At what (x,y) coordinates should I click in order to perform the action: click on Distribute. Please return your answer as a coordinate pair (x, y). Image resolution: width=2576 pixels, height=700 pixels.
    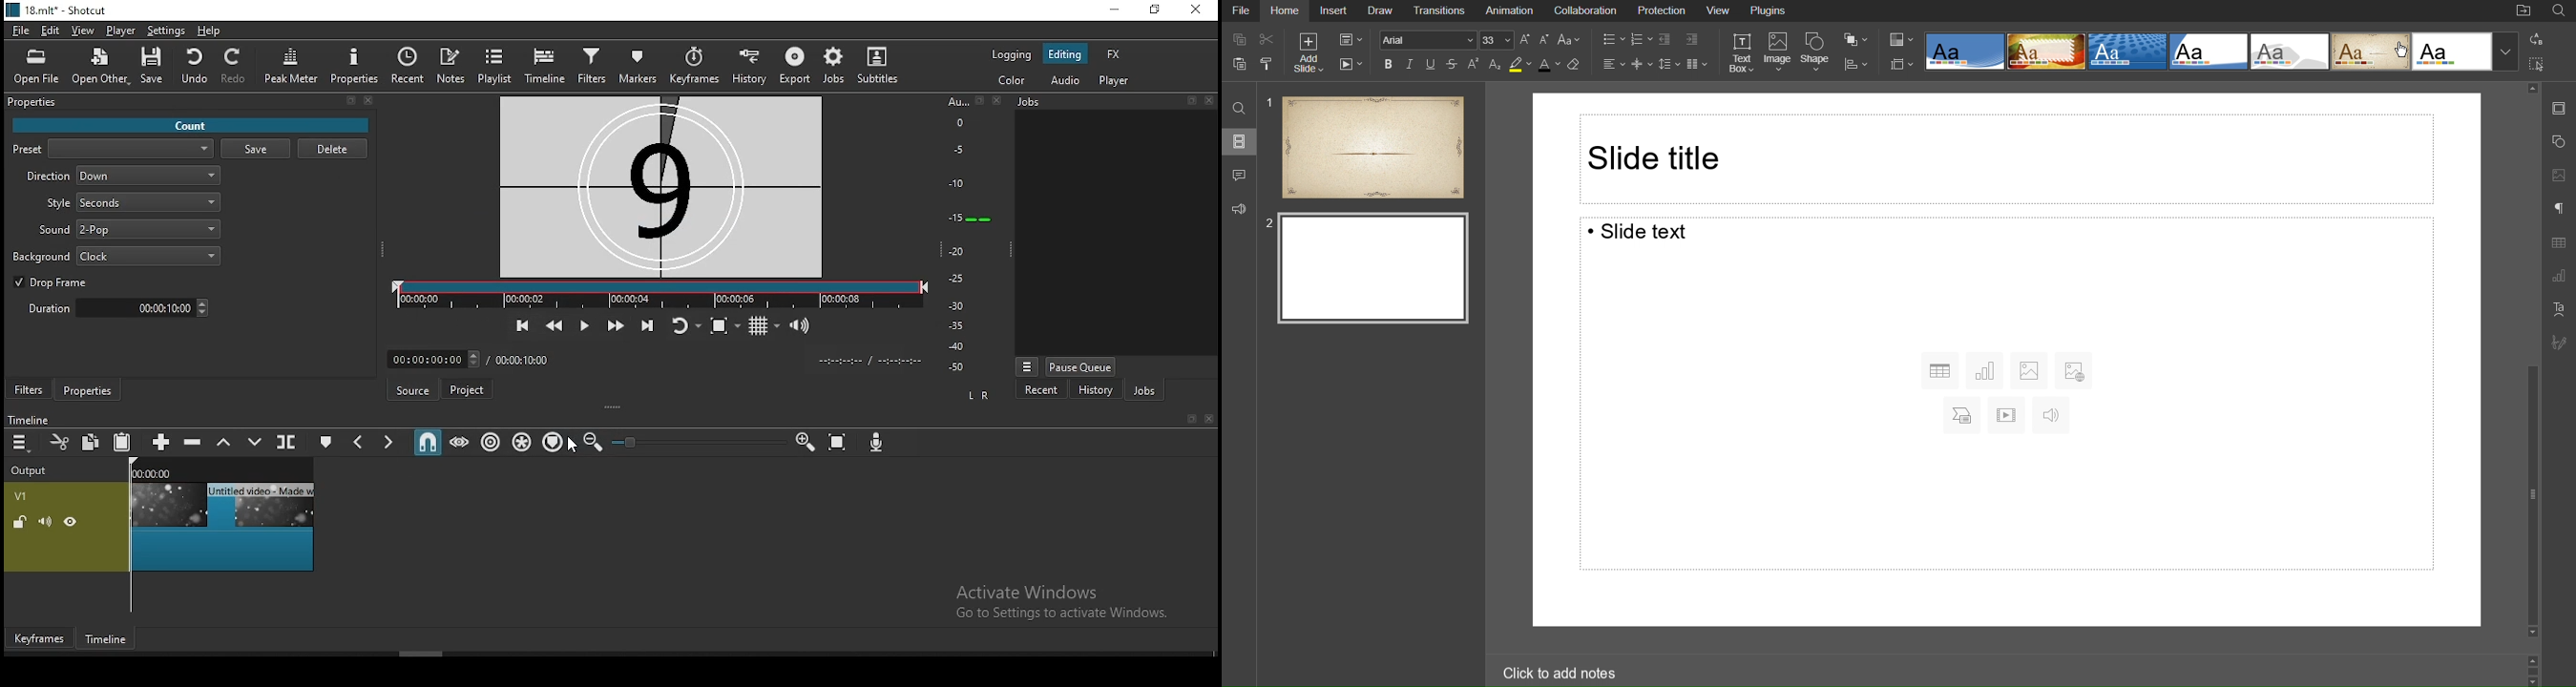
    Looking at the image, I should click on (1855, 63).